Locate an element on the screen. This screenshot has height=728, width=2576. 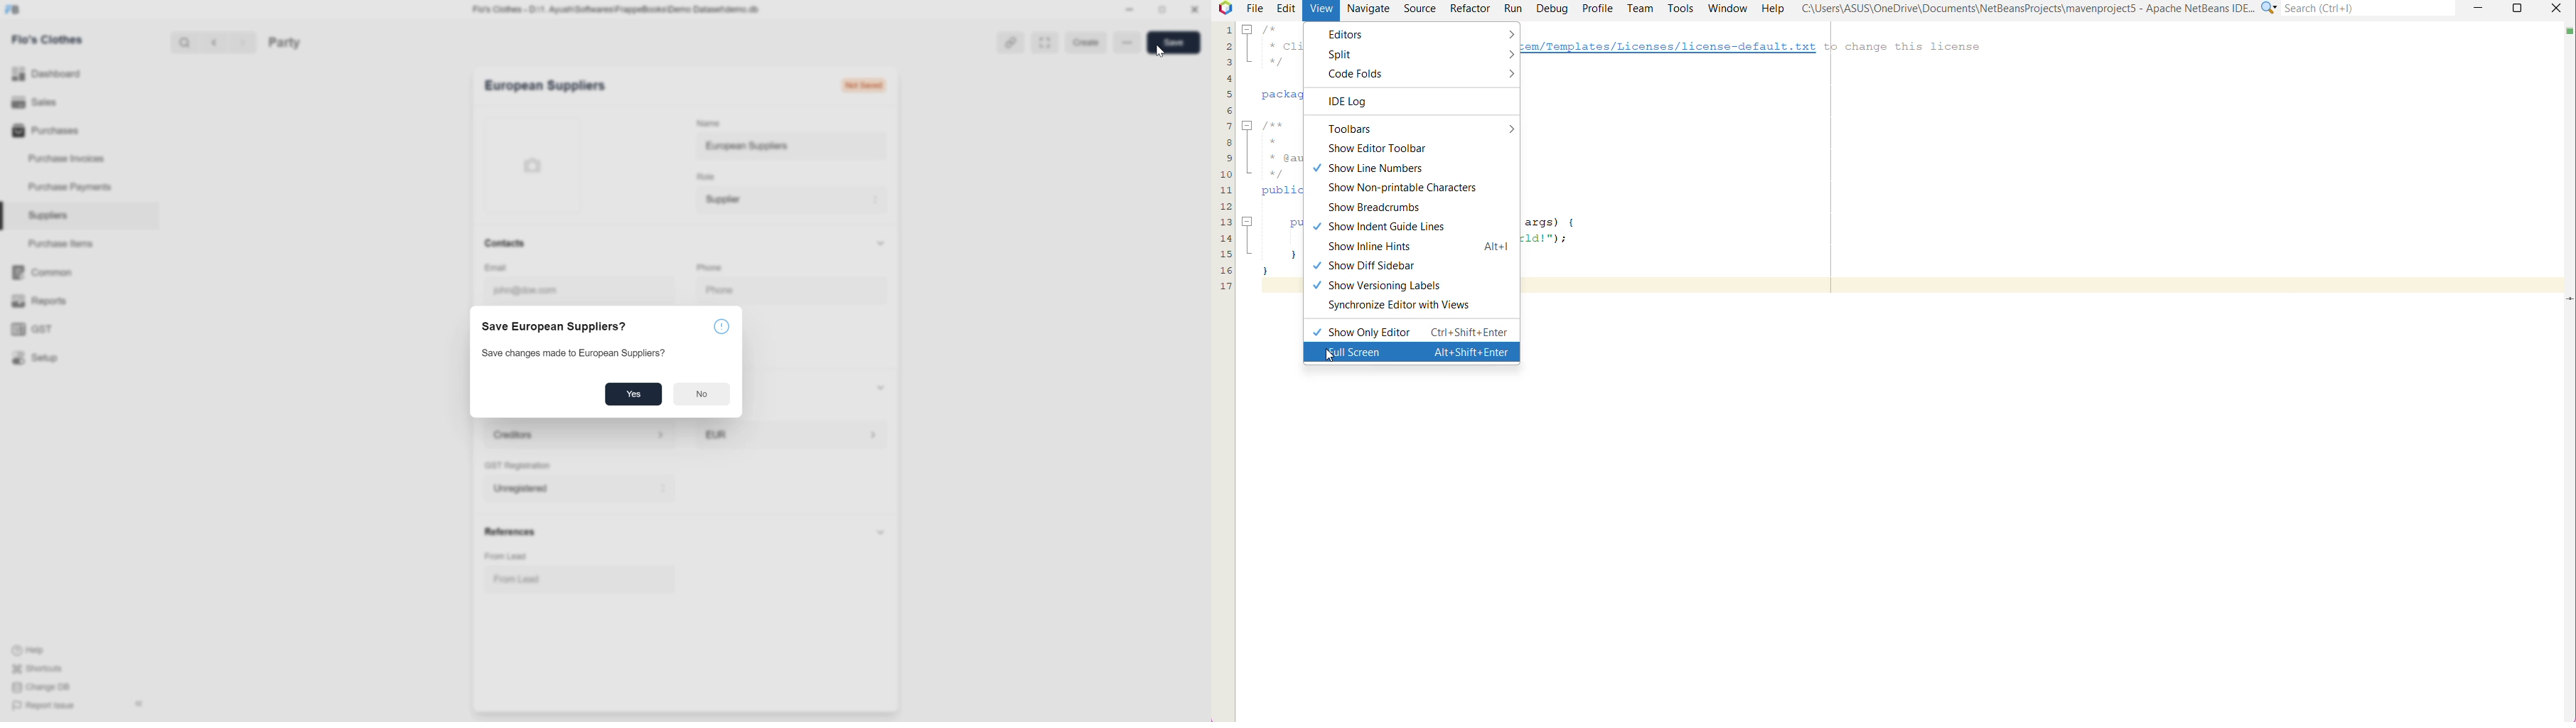
help is located at coordinates (27, 652).